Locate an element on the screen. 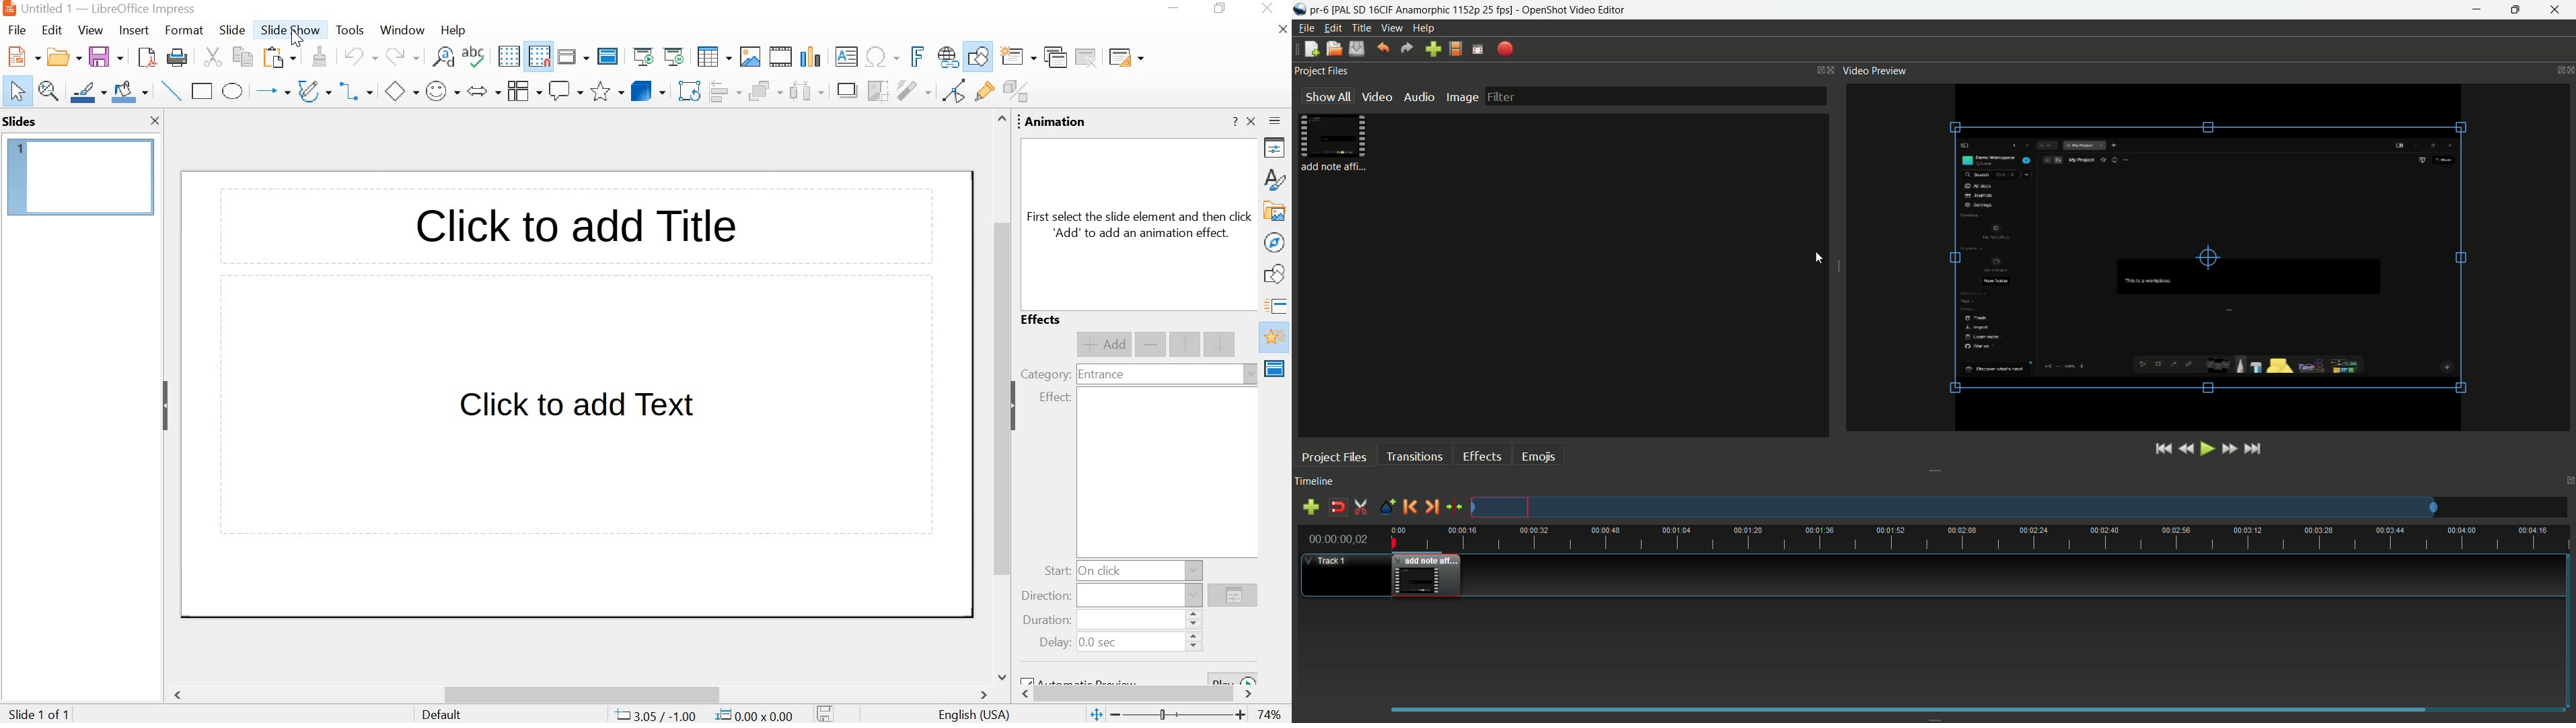  undo is located at coordinates (1383, 48).